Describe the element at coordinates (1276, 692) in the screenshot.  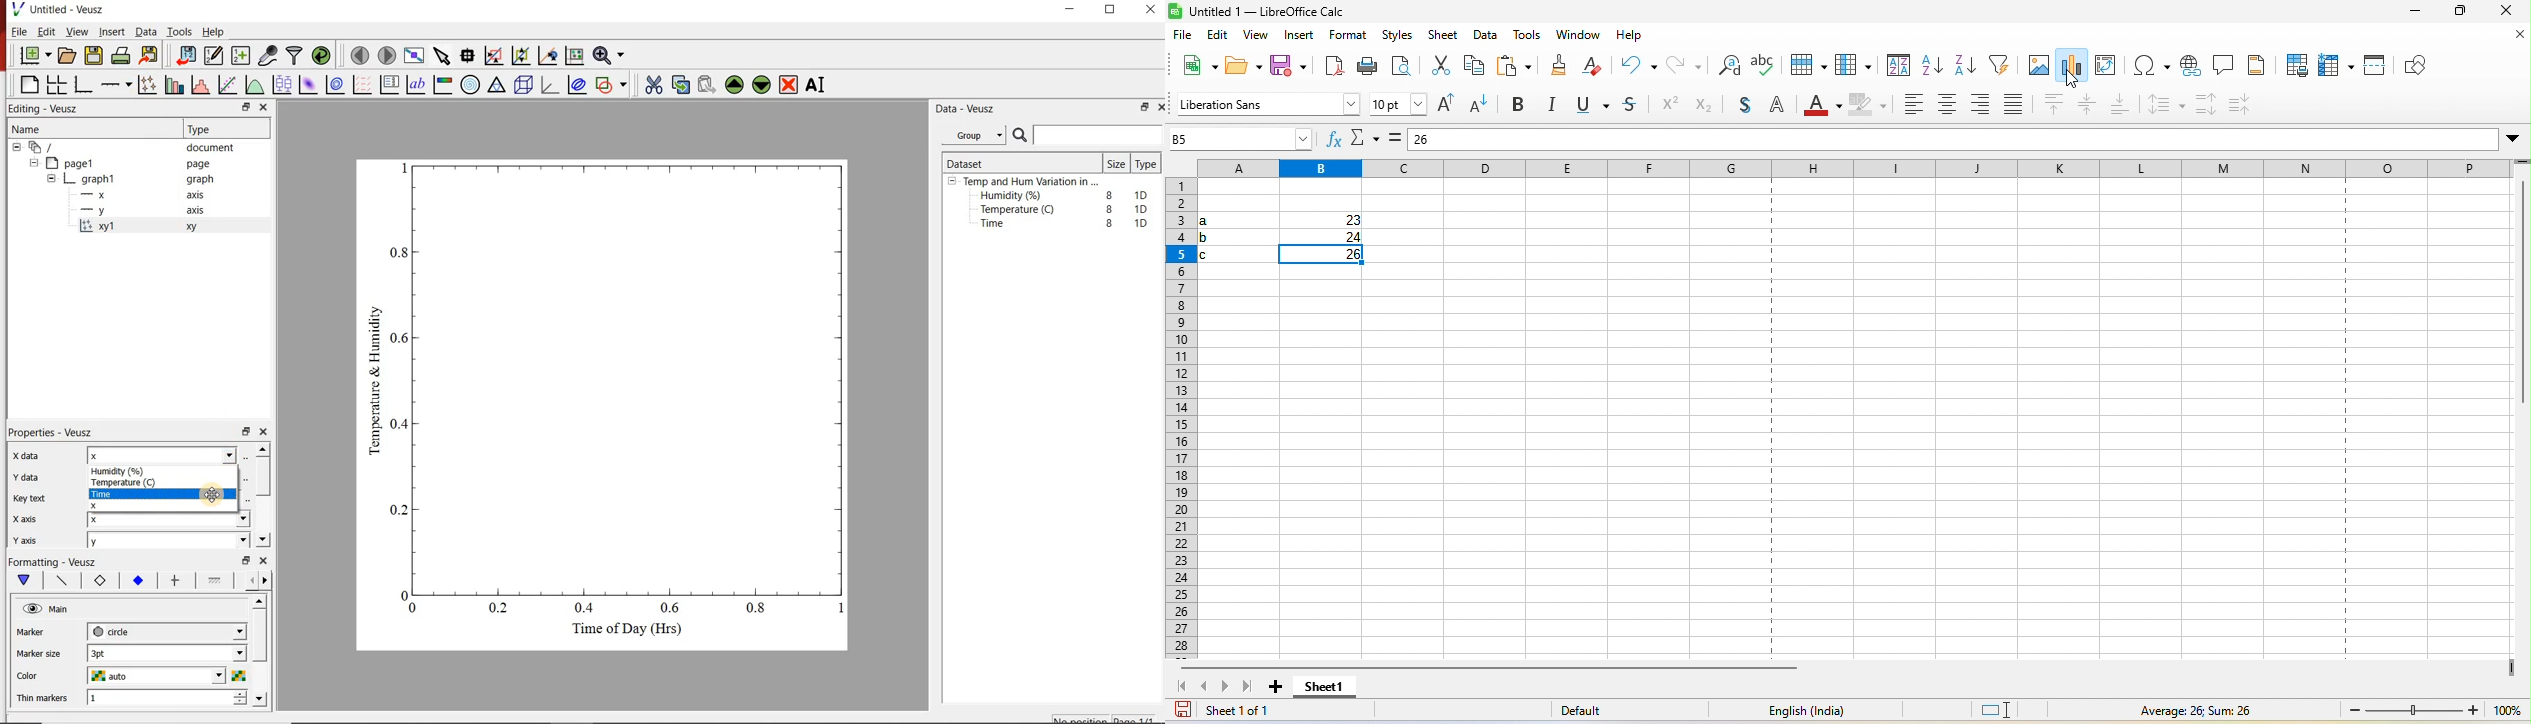
I see `add new sheet ` at that location.